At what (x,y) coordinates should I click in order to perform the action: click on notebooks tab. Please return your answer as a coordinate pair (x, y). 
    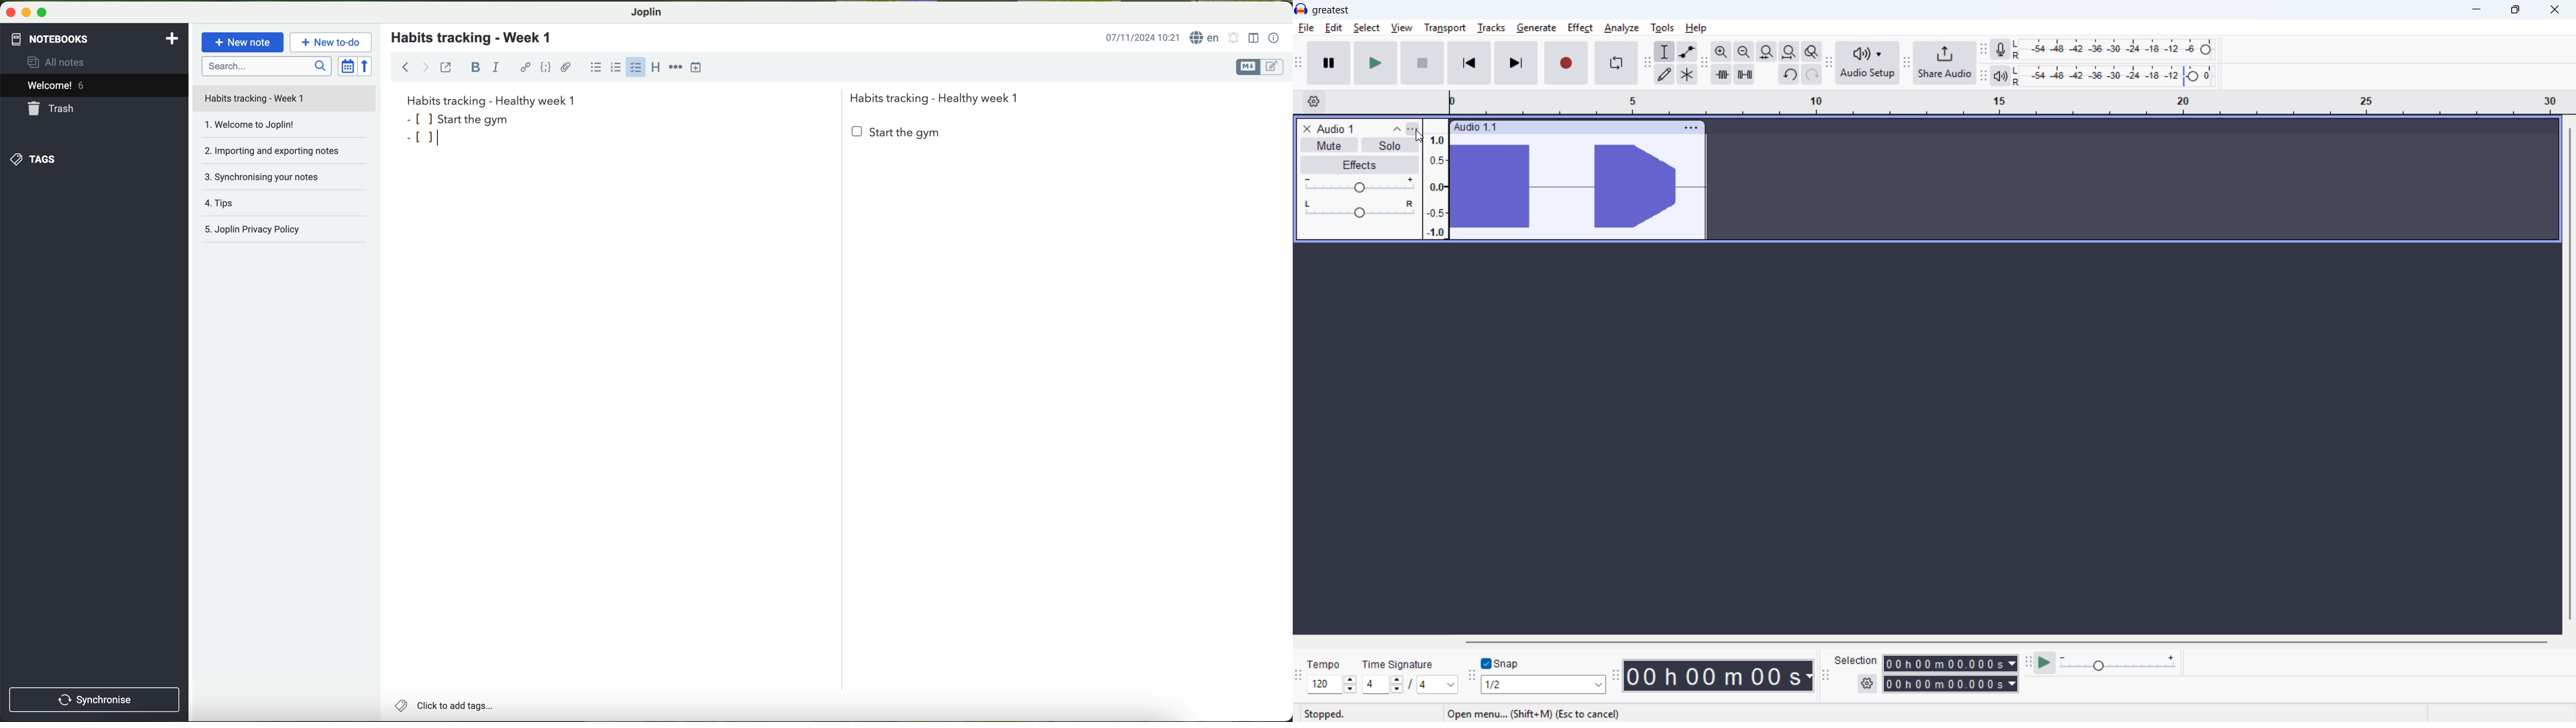
    Looking at the image, I should click on (96, 39).